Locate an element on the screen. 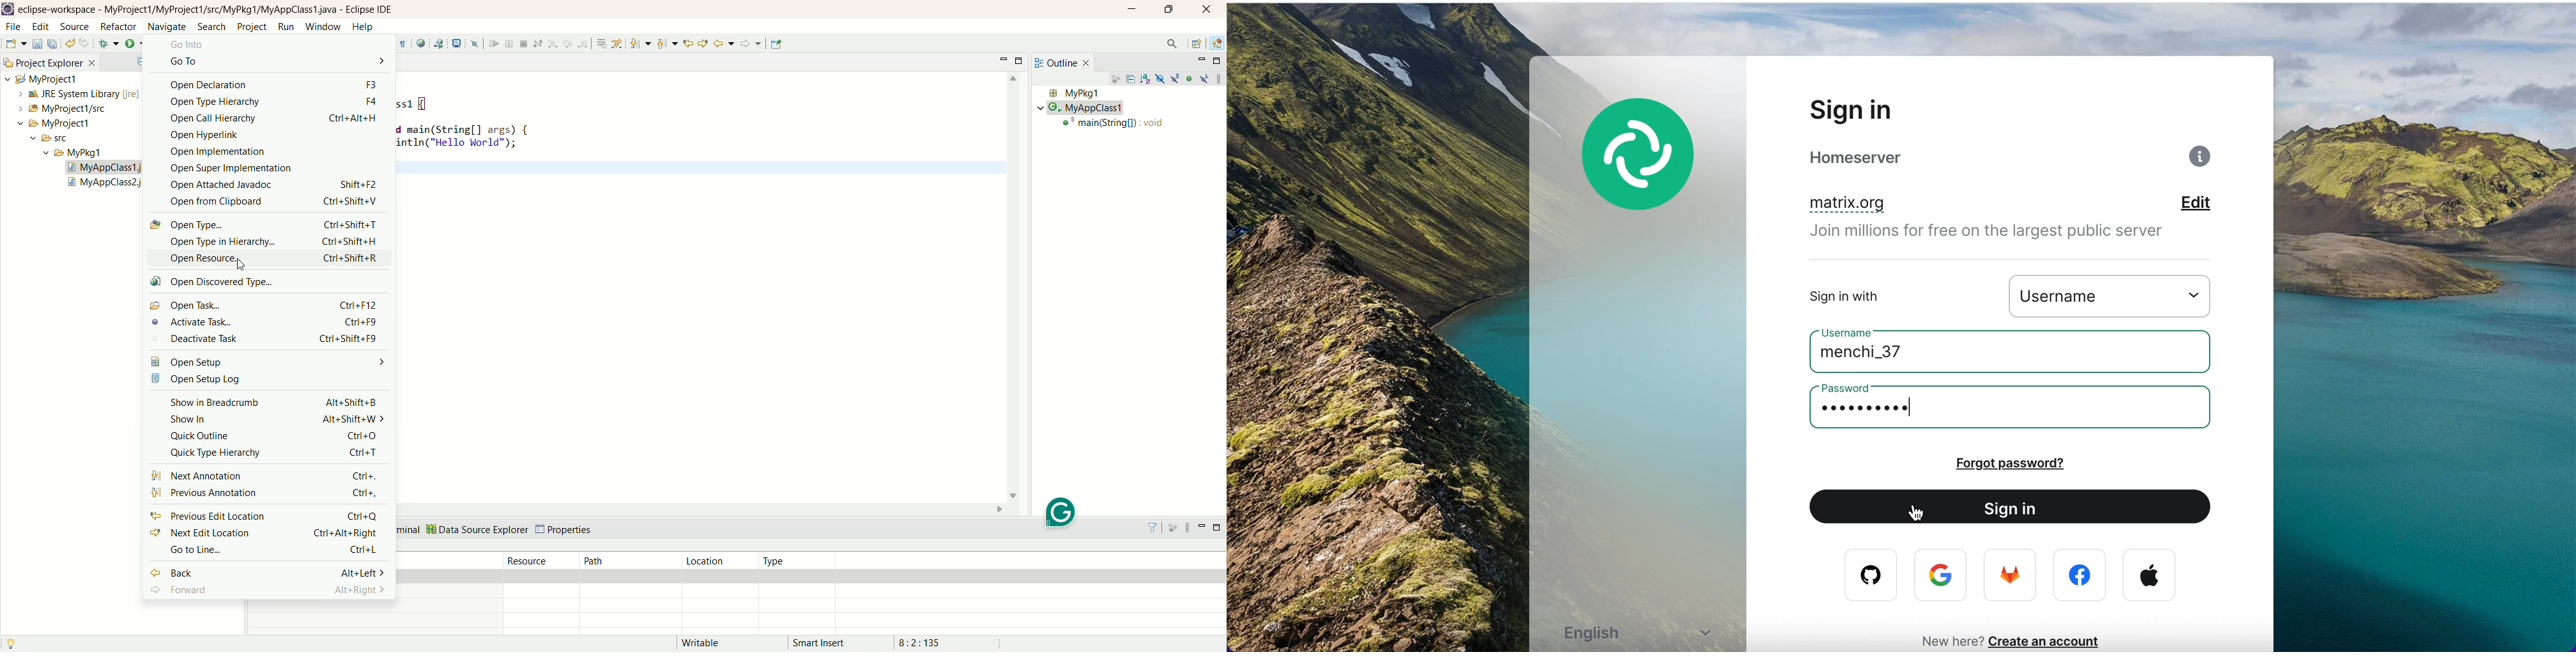 This screenshot has width=2576, height=672. element logo is located at coordinates (1651, 169).